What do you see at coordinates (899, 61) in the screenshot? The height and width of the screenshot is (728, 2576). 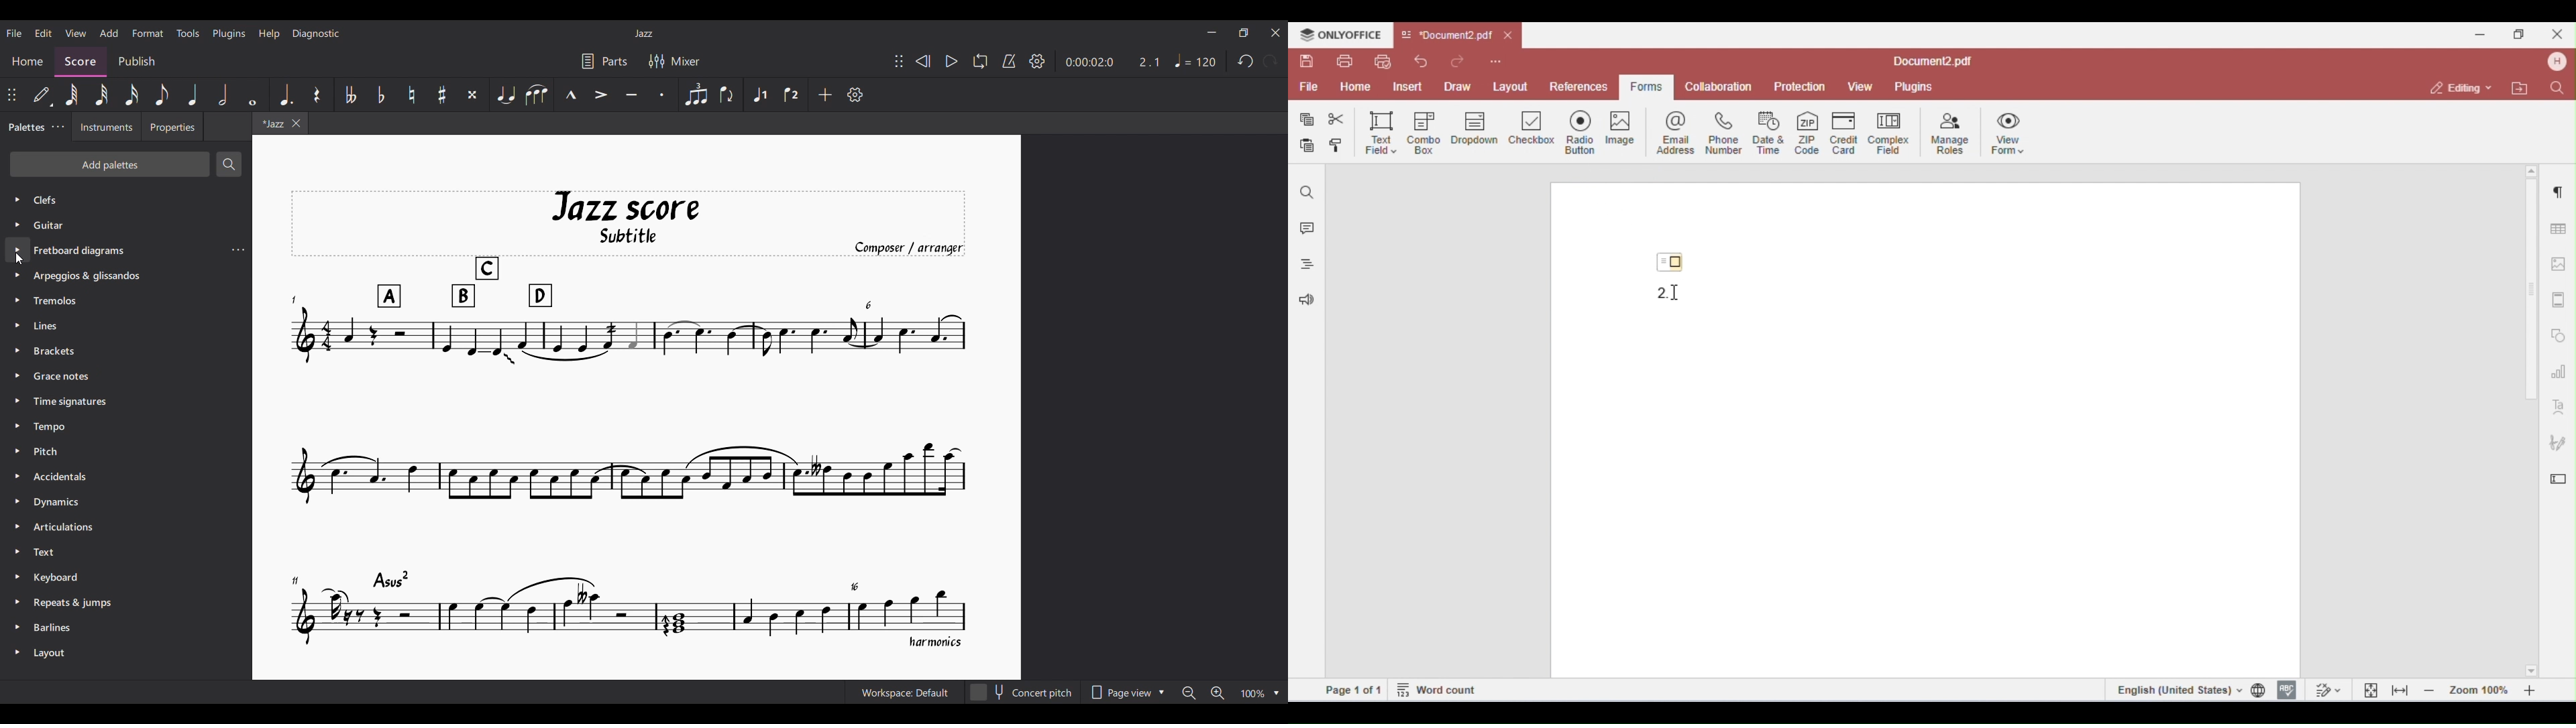 I see `Change position` at bounding box center [899, 61].